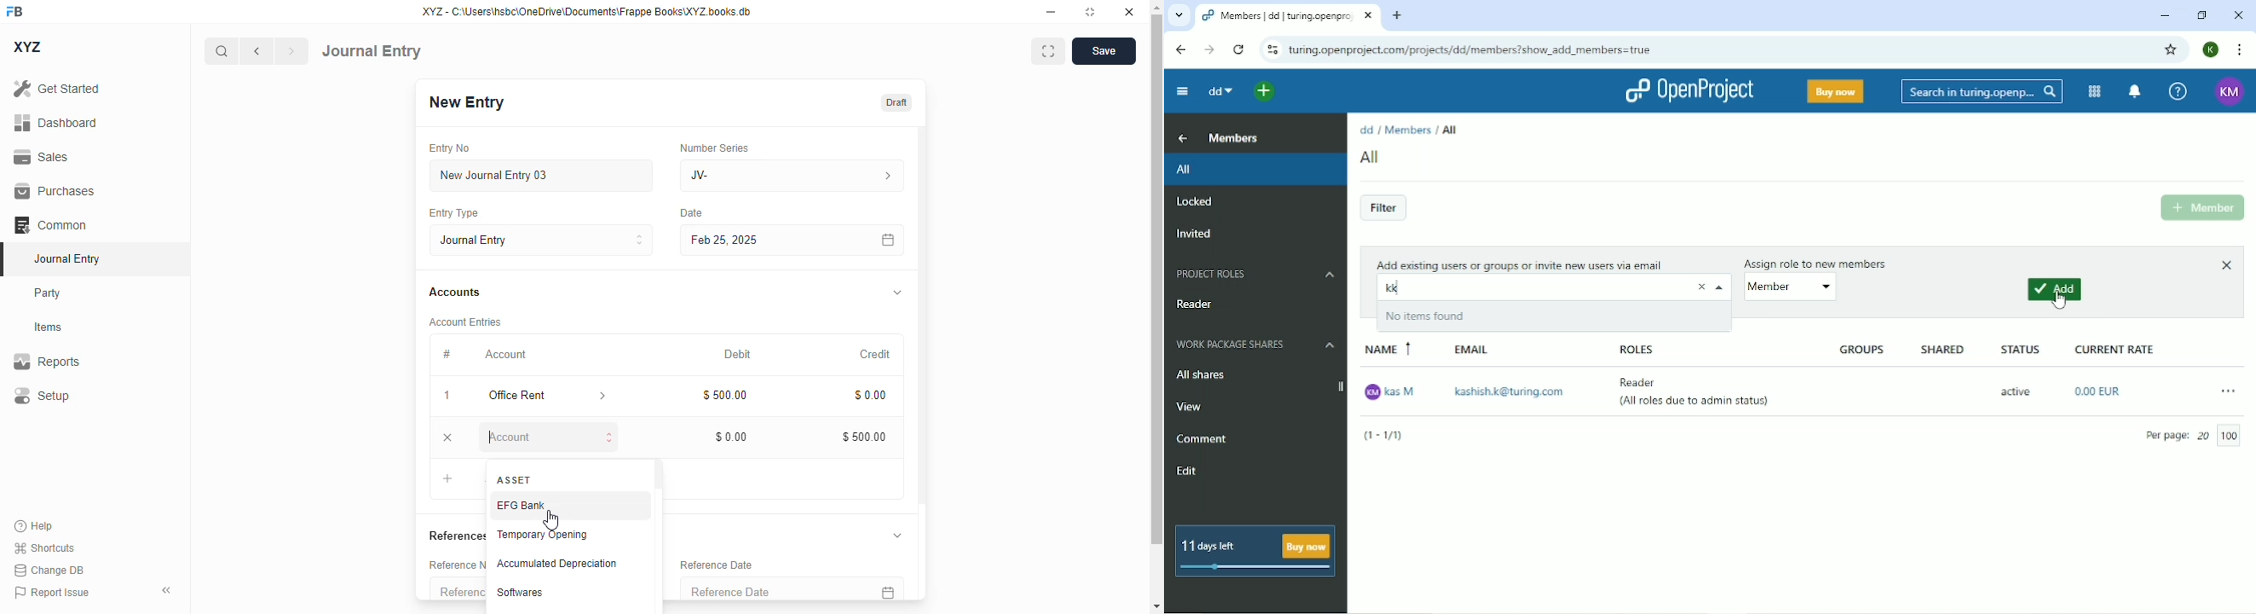 The image size is (2268, 616). I want to click on minimize, so click(1051, 11).